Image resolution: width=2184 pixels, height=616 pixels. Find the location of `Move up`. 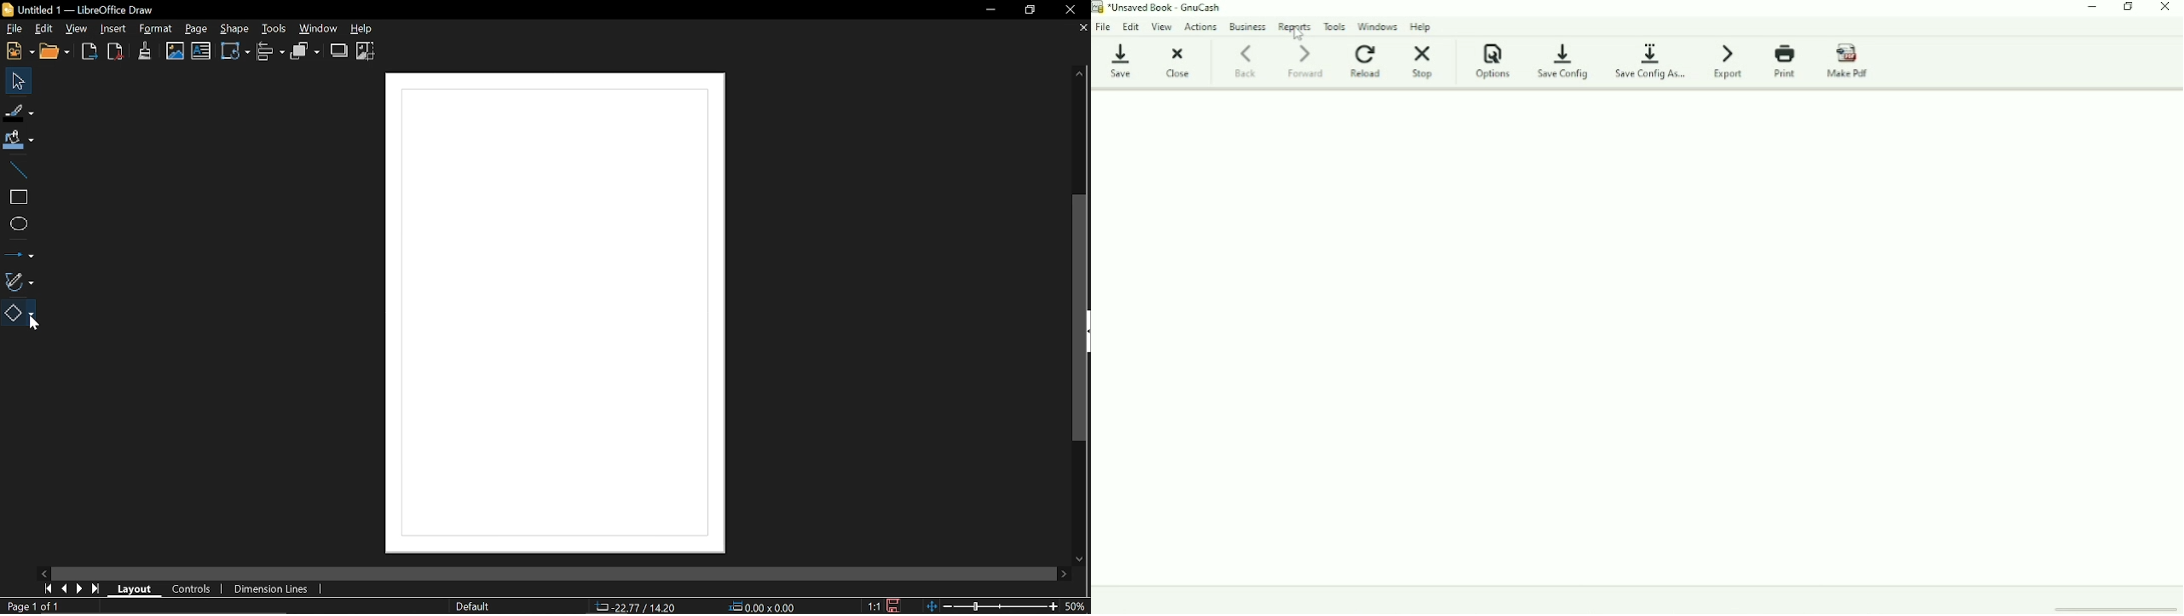

Move up is located at coordinates (1080, 73).